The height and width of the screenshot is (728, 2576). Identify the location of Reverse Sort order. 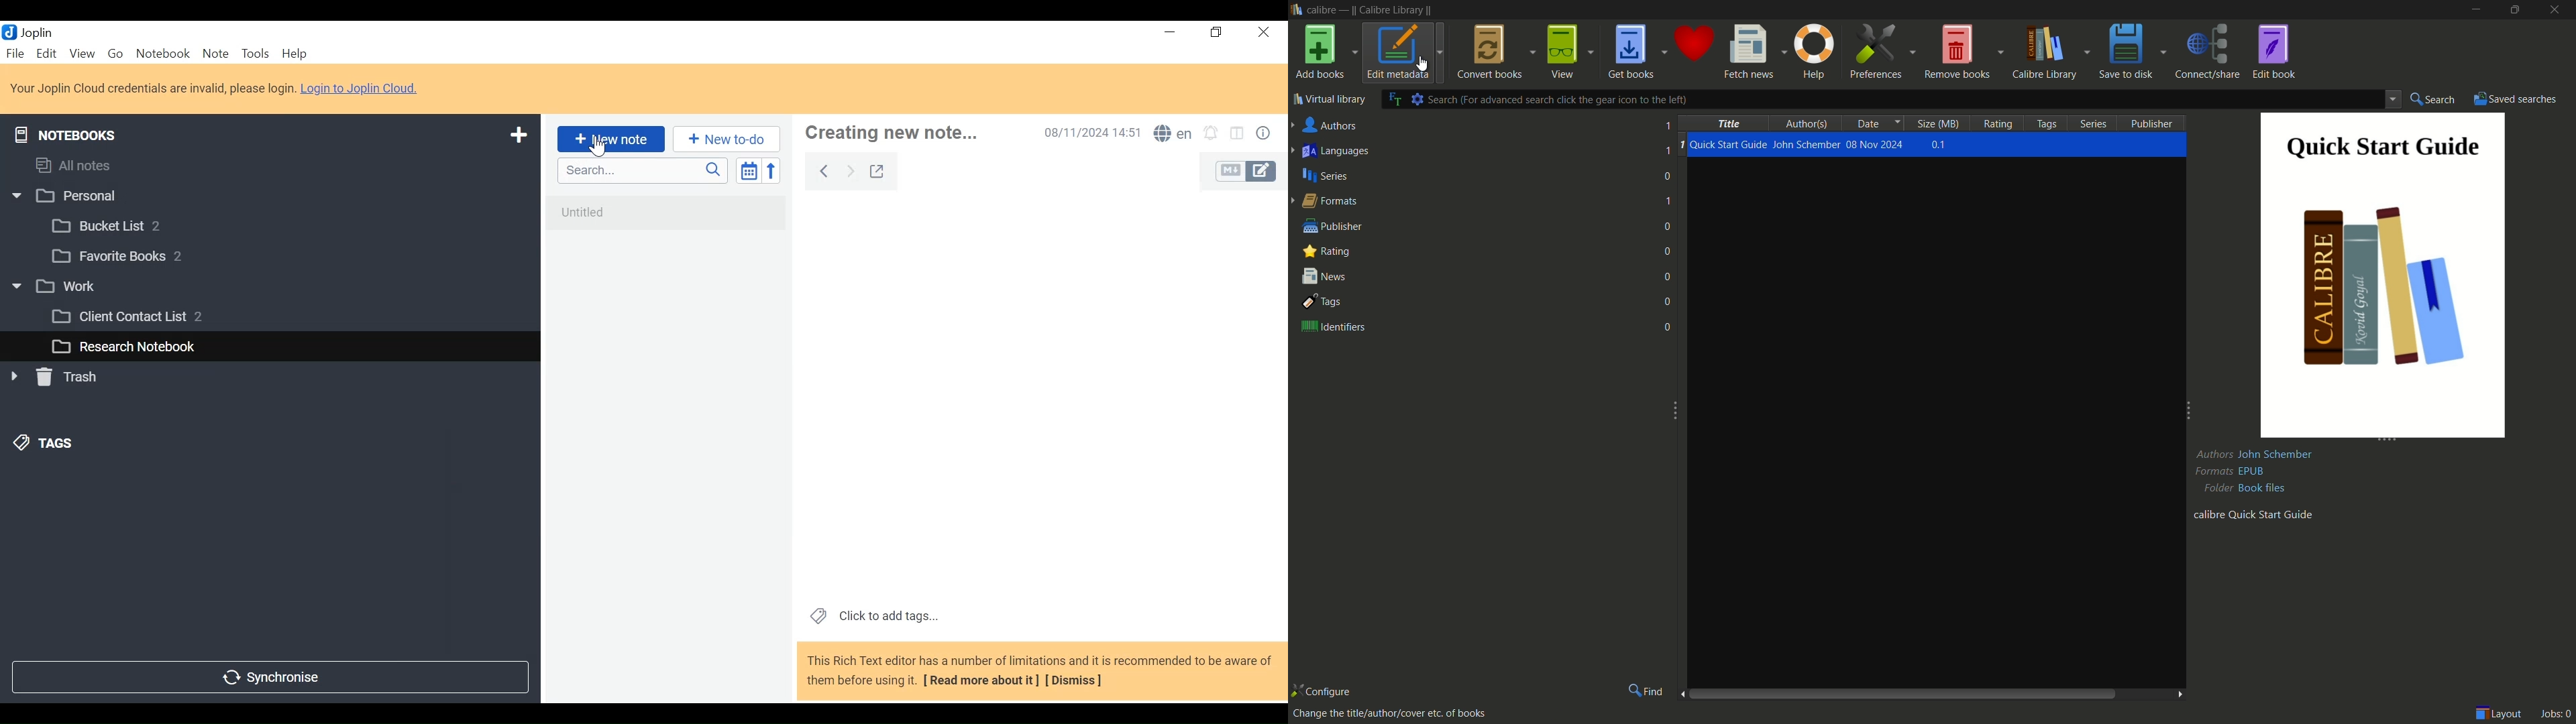
(774, 170).